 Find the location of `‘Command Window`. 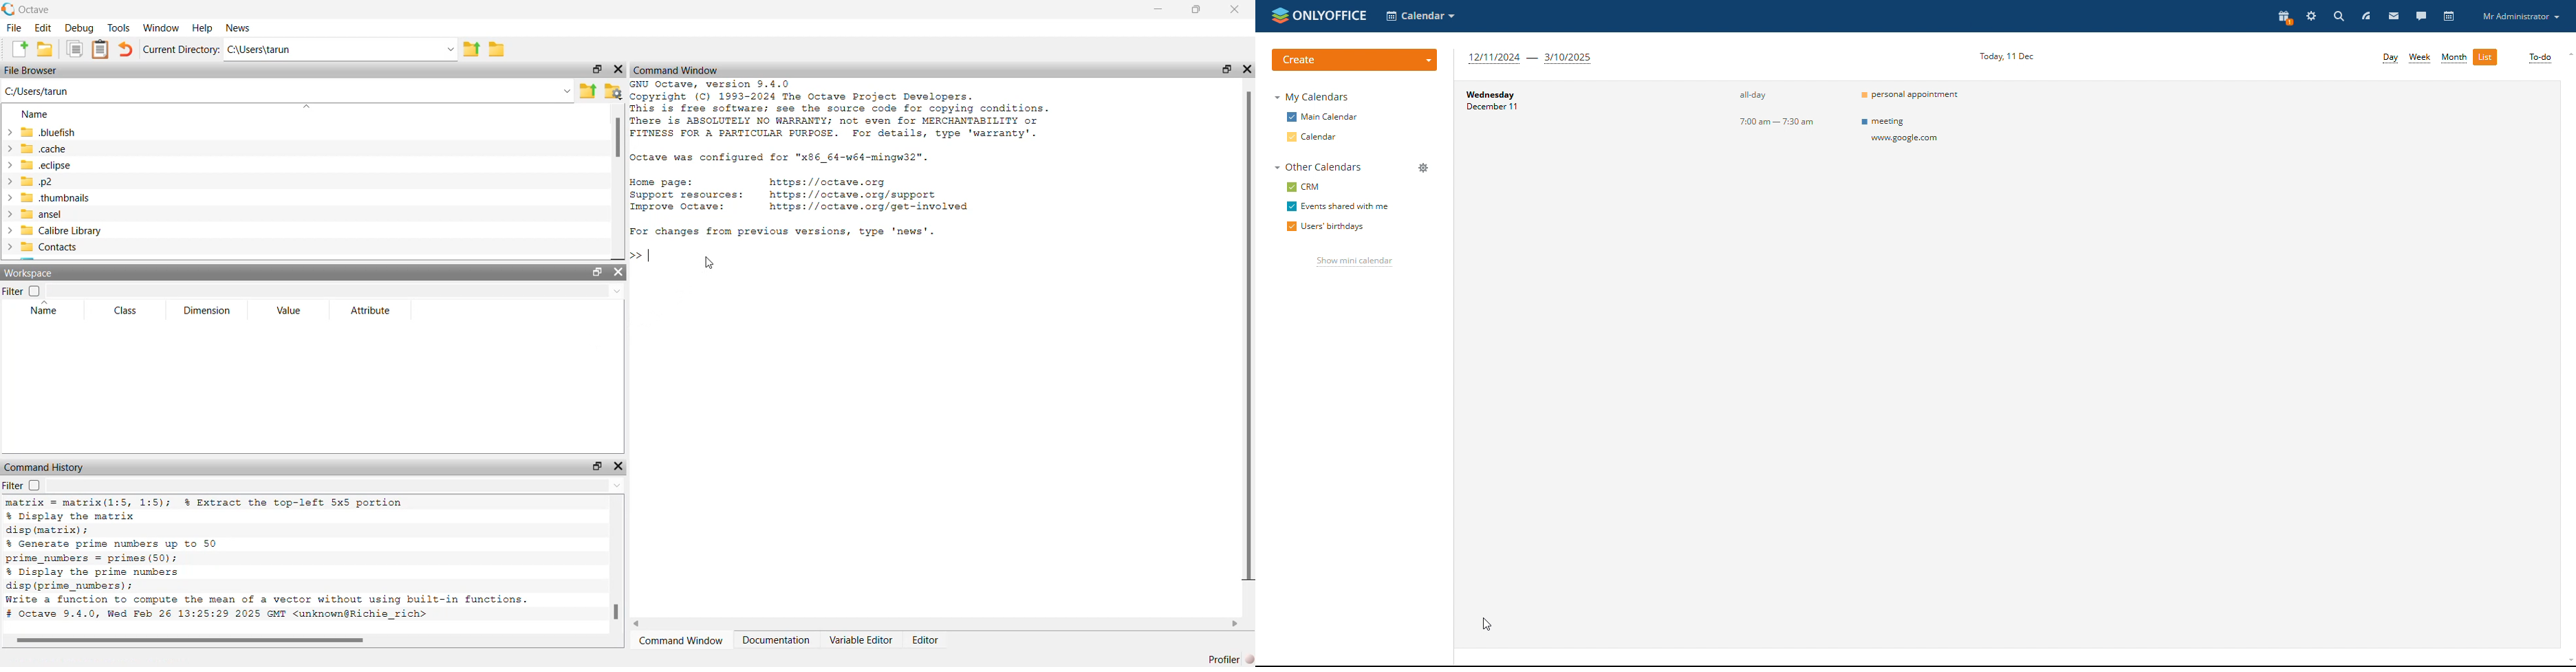

‘Command Window is located at coordinates (678, 69).